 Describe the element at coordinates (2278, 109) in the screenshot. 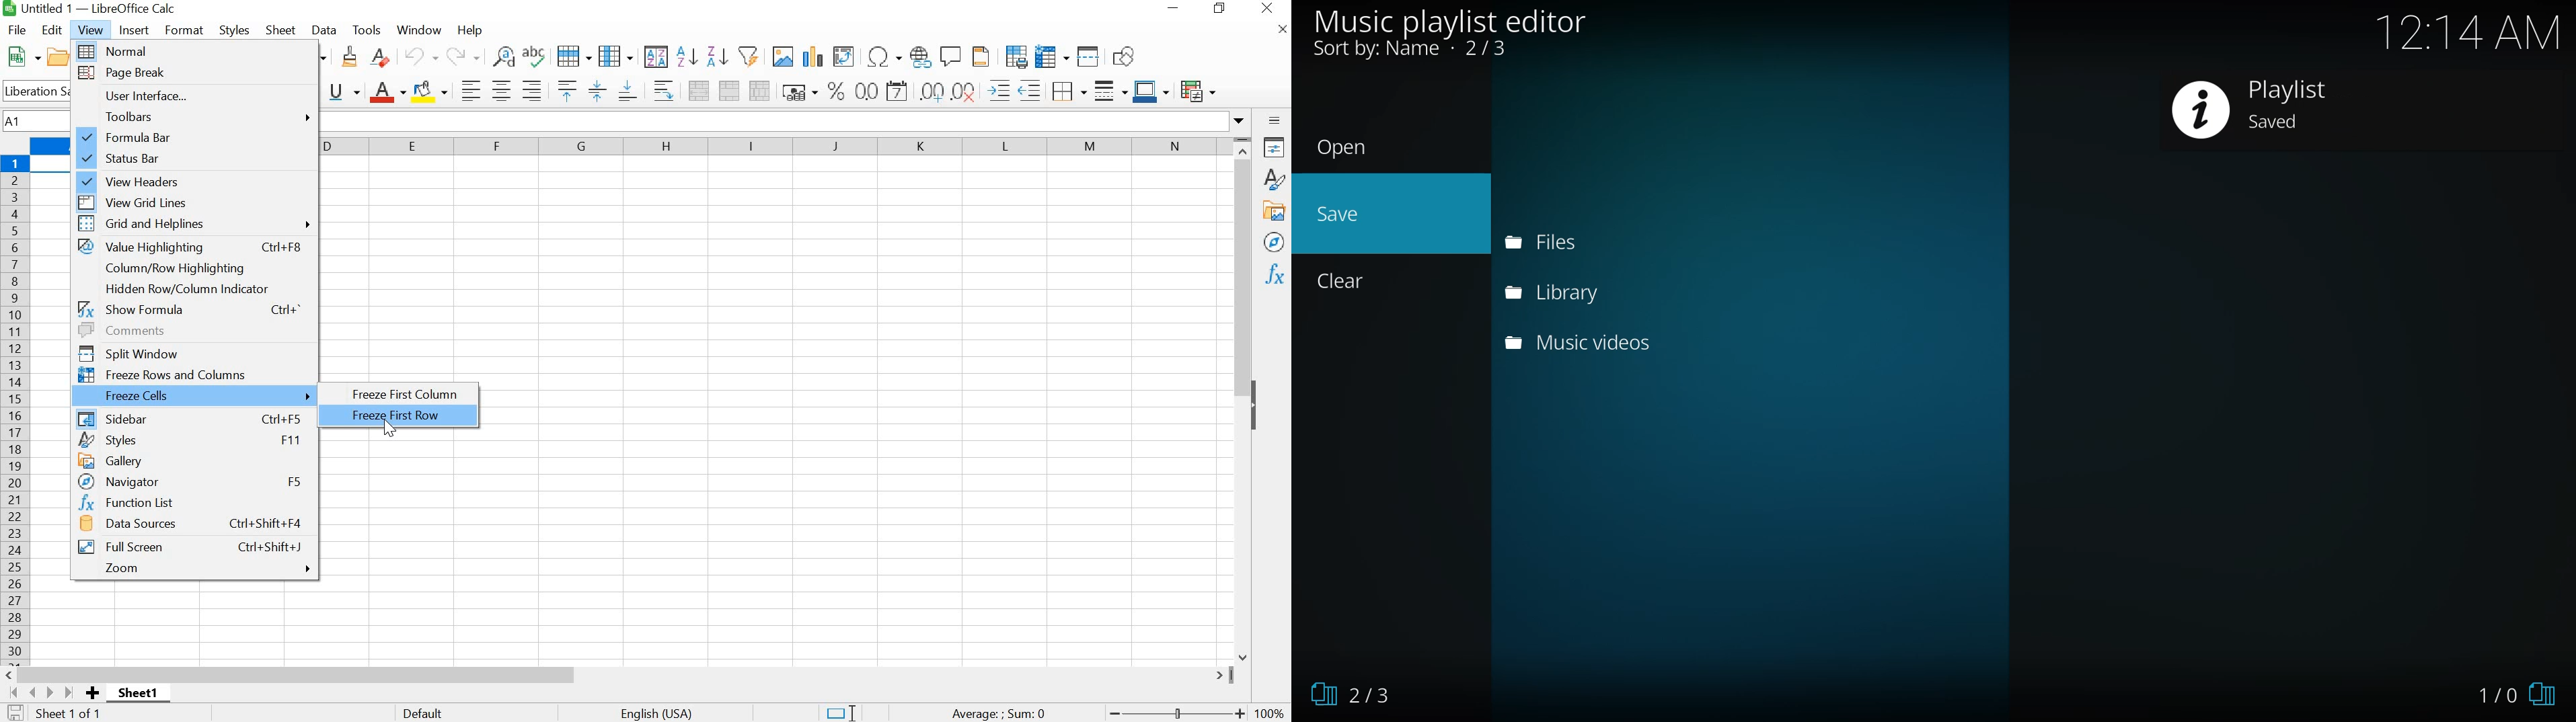

I see `playlist created` at that location.